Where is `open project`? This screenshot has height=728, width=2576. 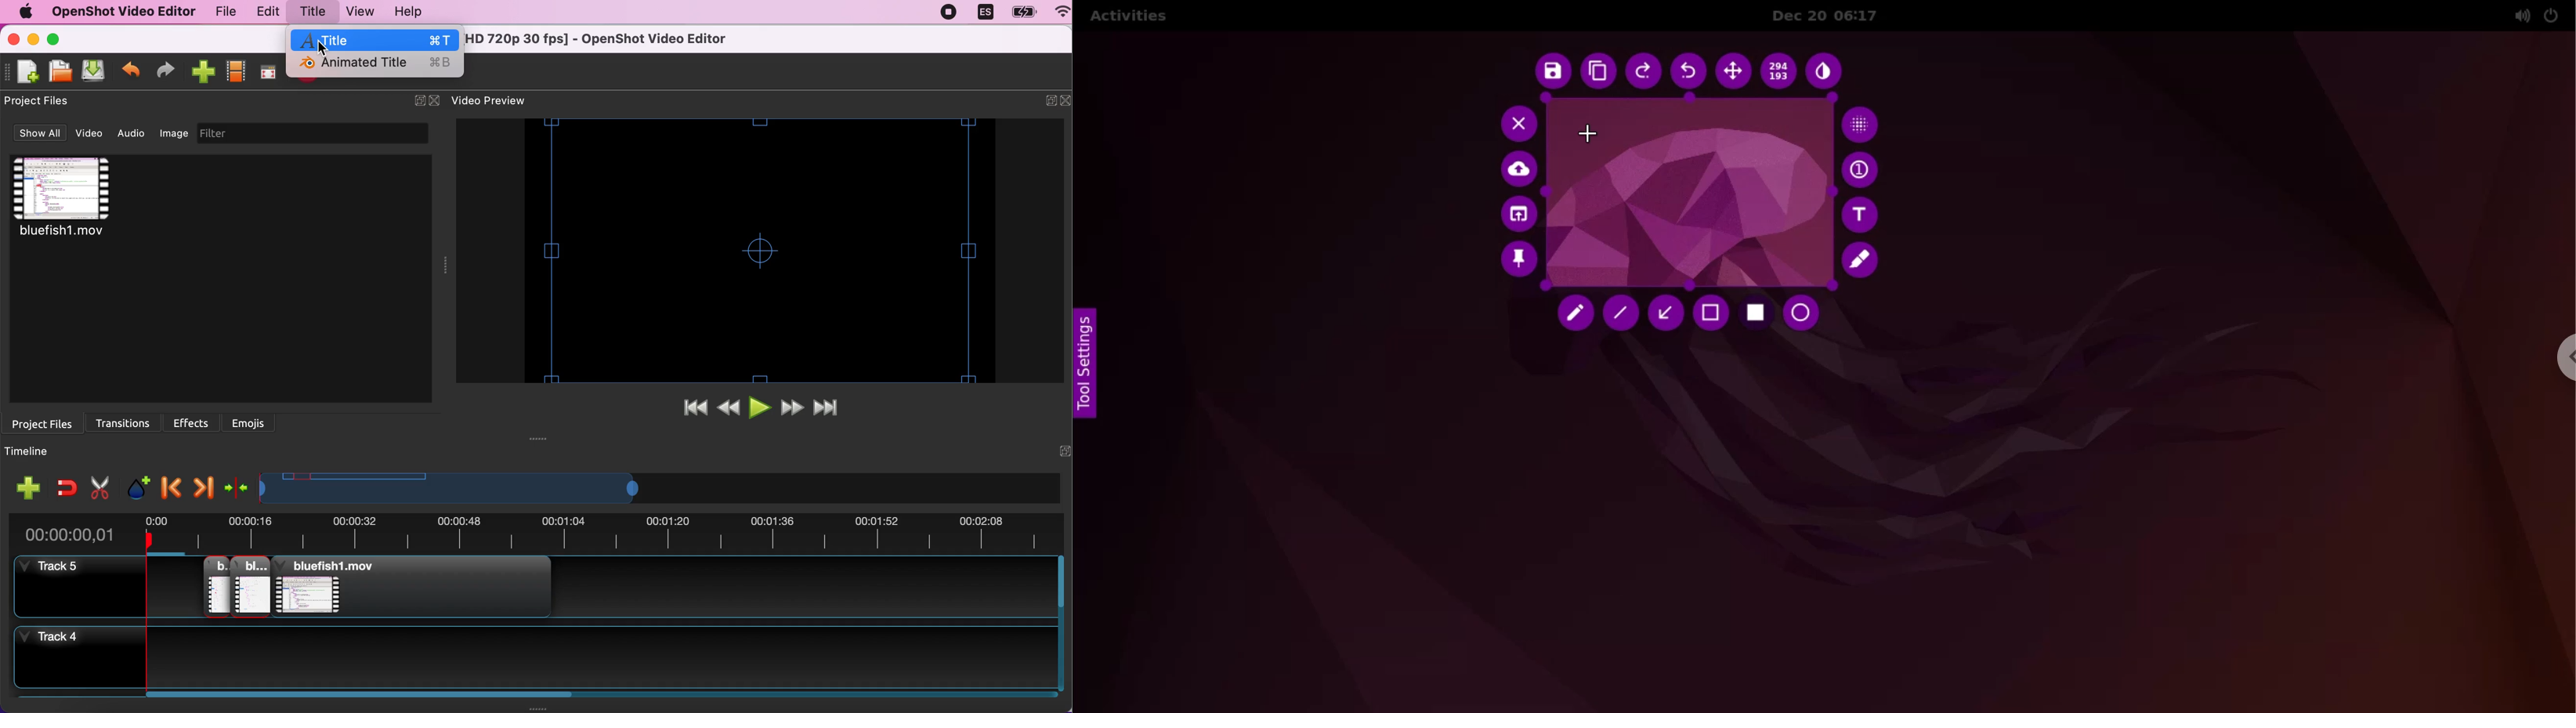 open project is located at coordinates (59, 71).